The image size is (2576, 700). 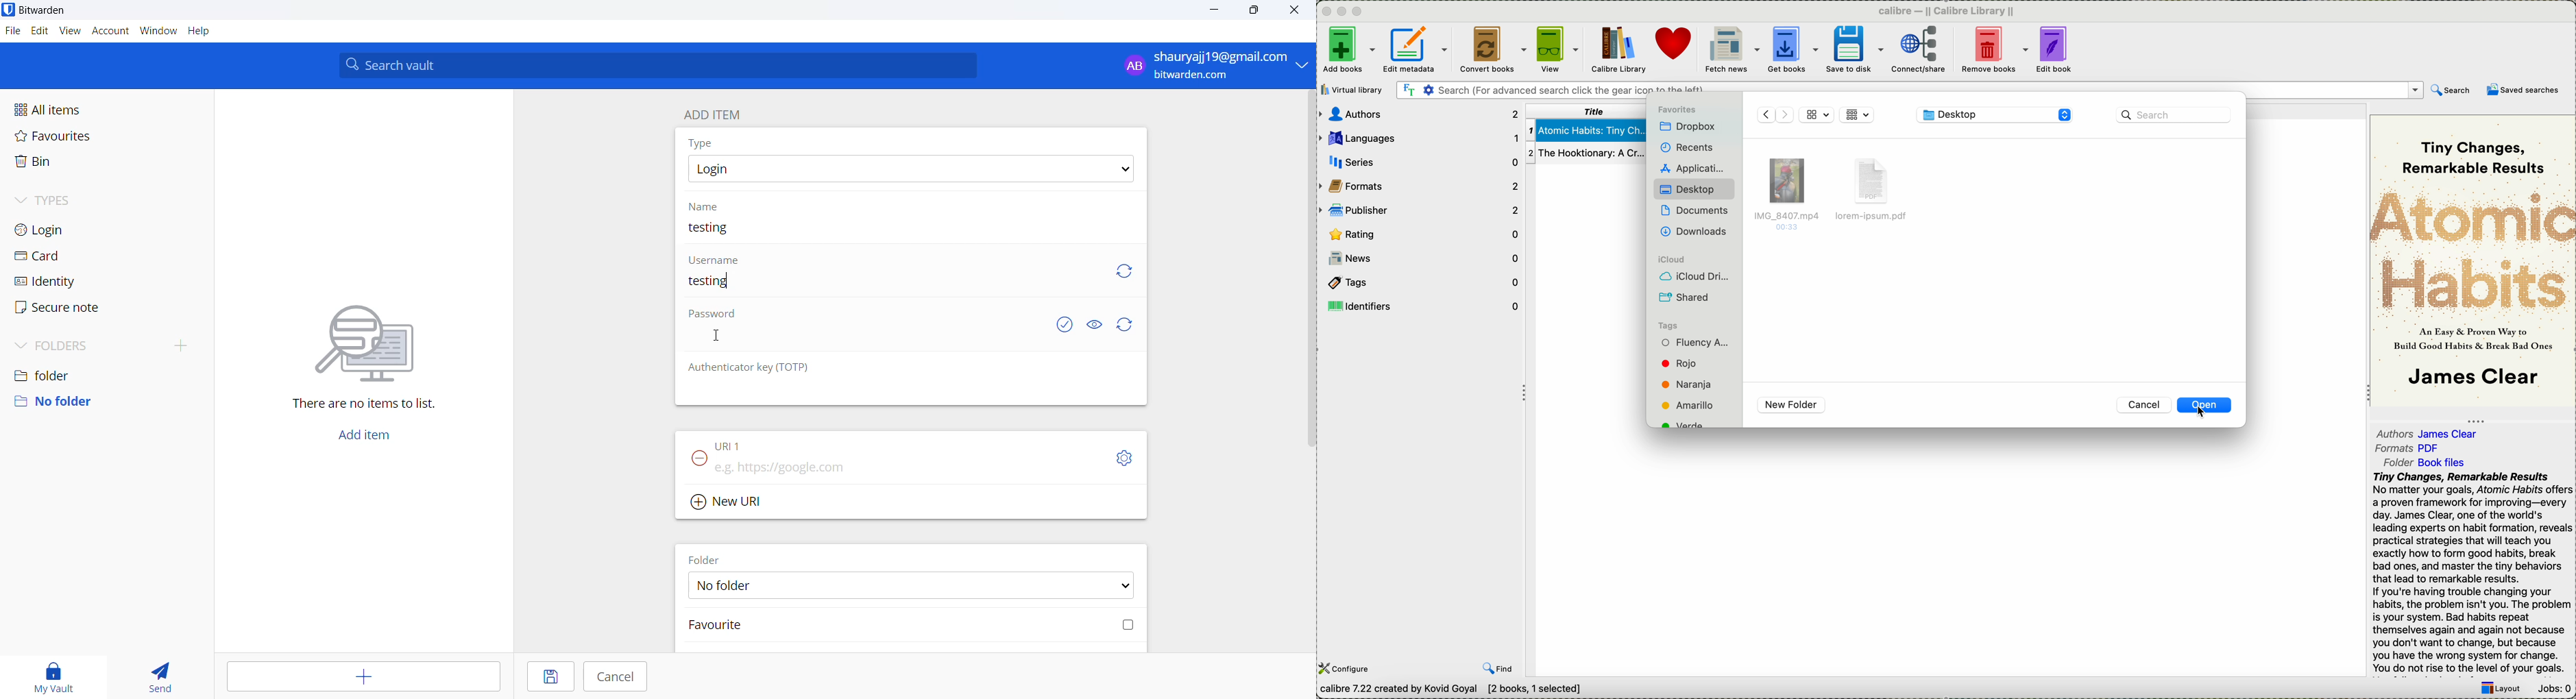 I want to click on fetch news, so click(x=1732, y=50).